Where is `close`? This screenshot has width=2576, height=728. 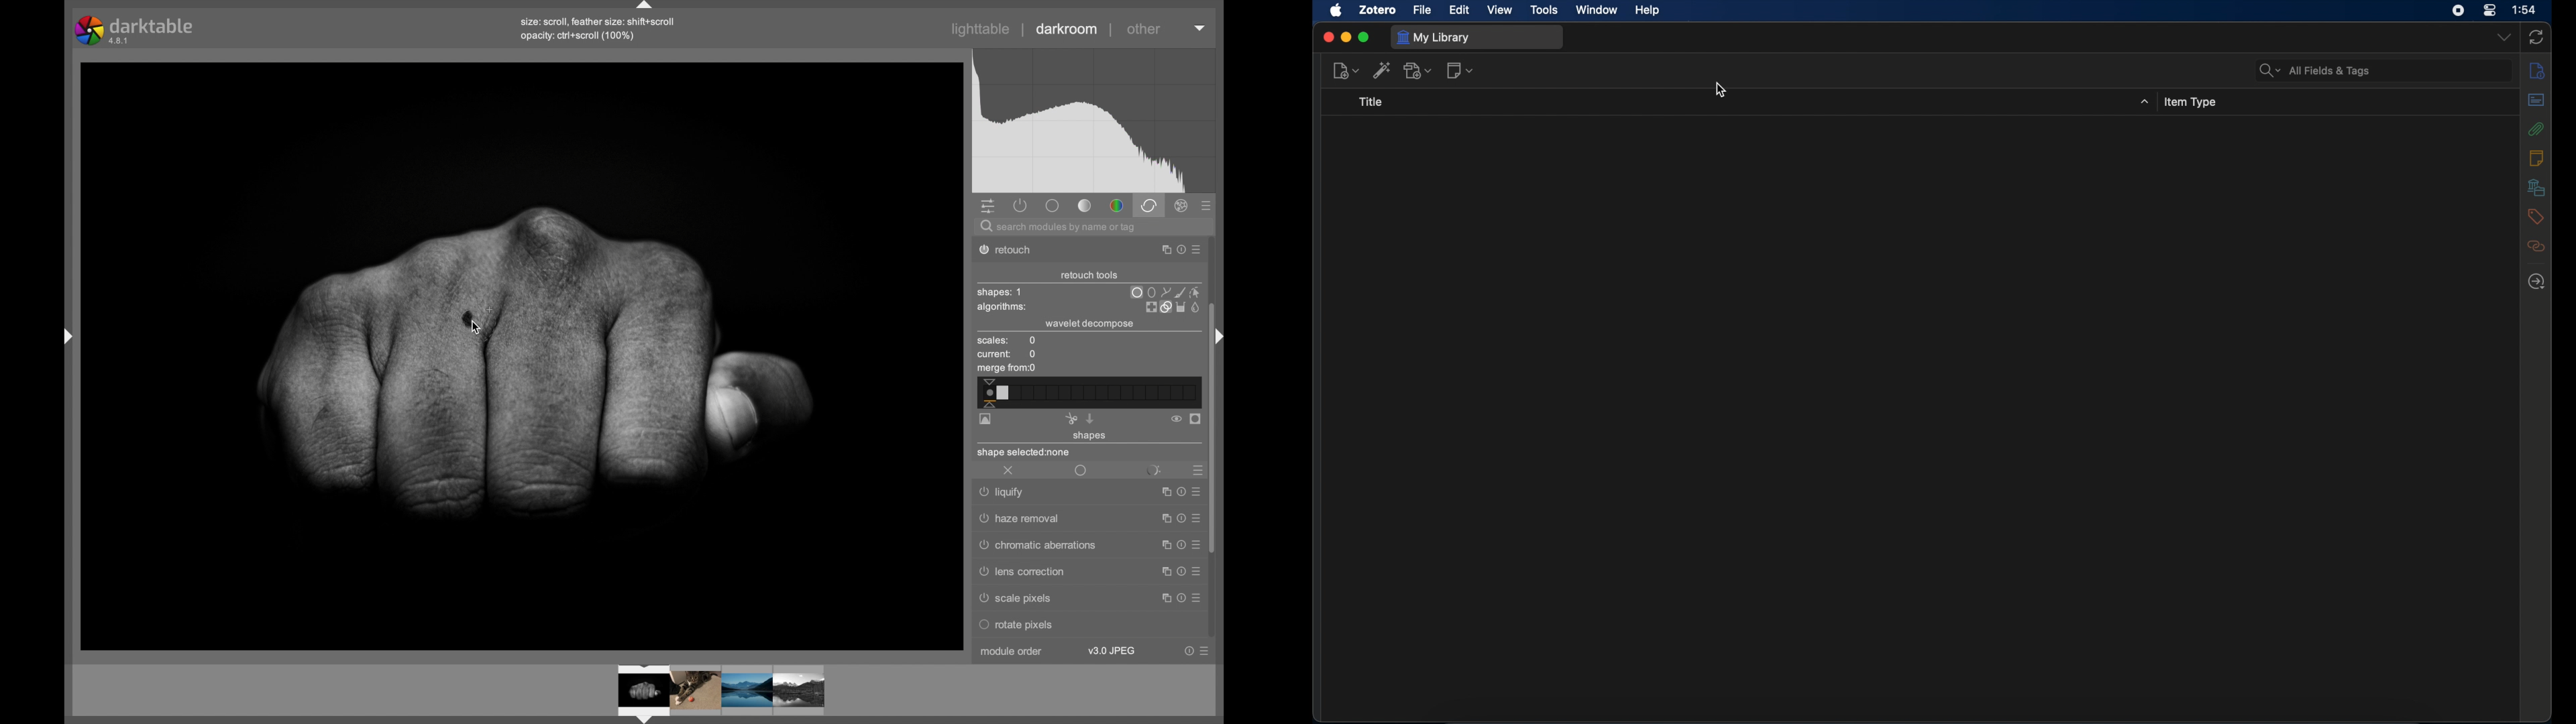 close is located at coordinates (1327, 38).